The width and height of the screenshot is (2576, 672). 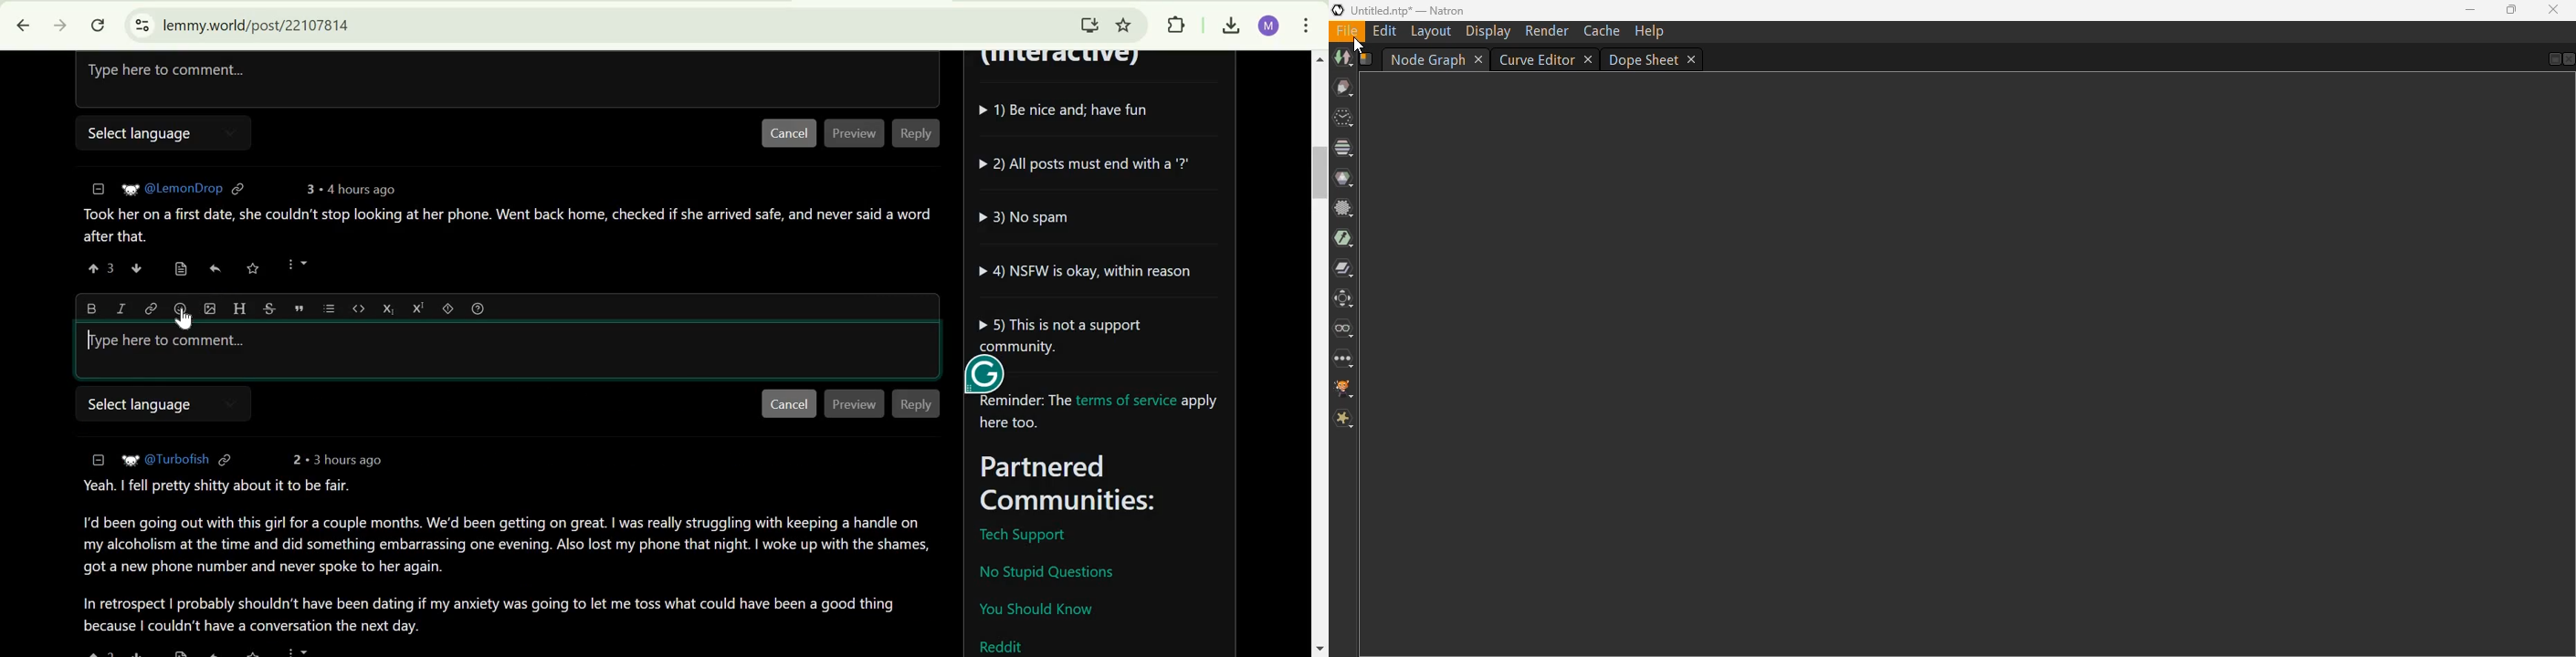 I want to click on upvote, so click(x=102, y=268).